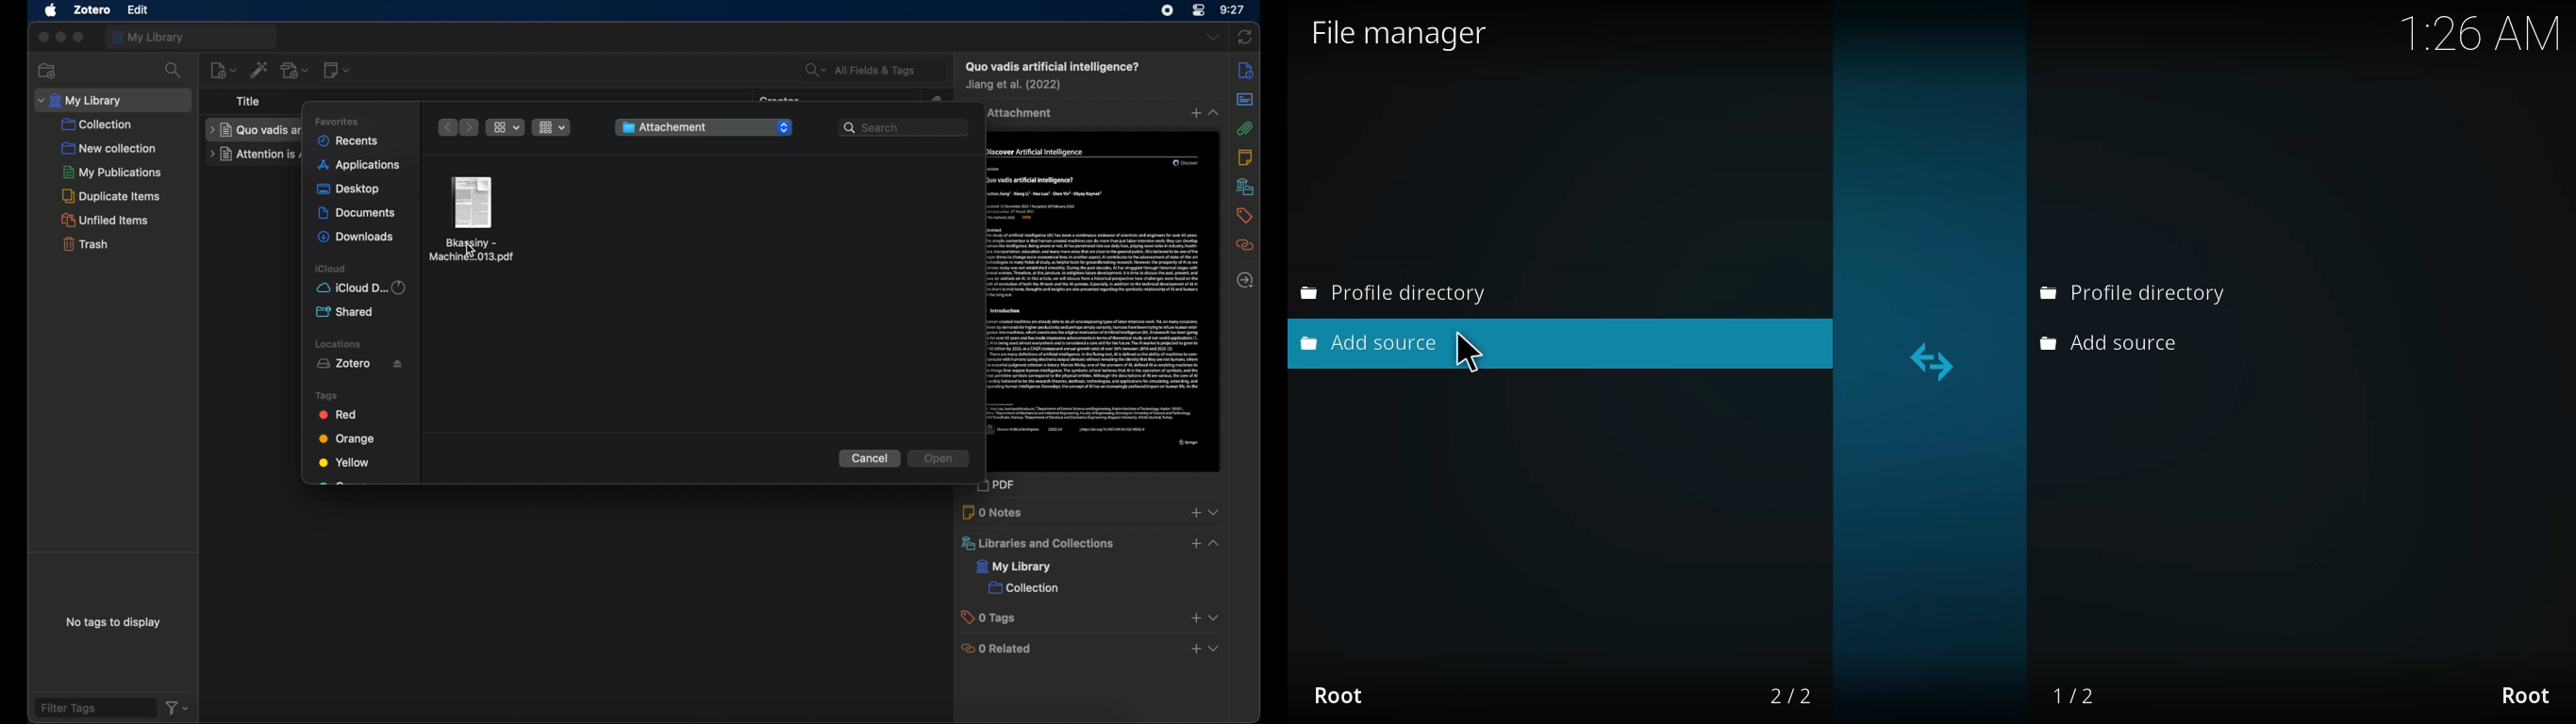 This screenshot has width=2576, height=728. What do you see at coordinates (1379, 341) in the screenshot?
I see `add source` at bounding box center [1379, 341].